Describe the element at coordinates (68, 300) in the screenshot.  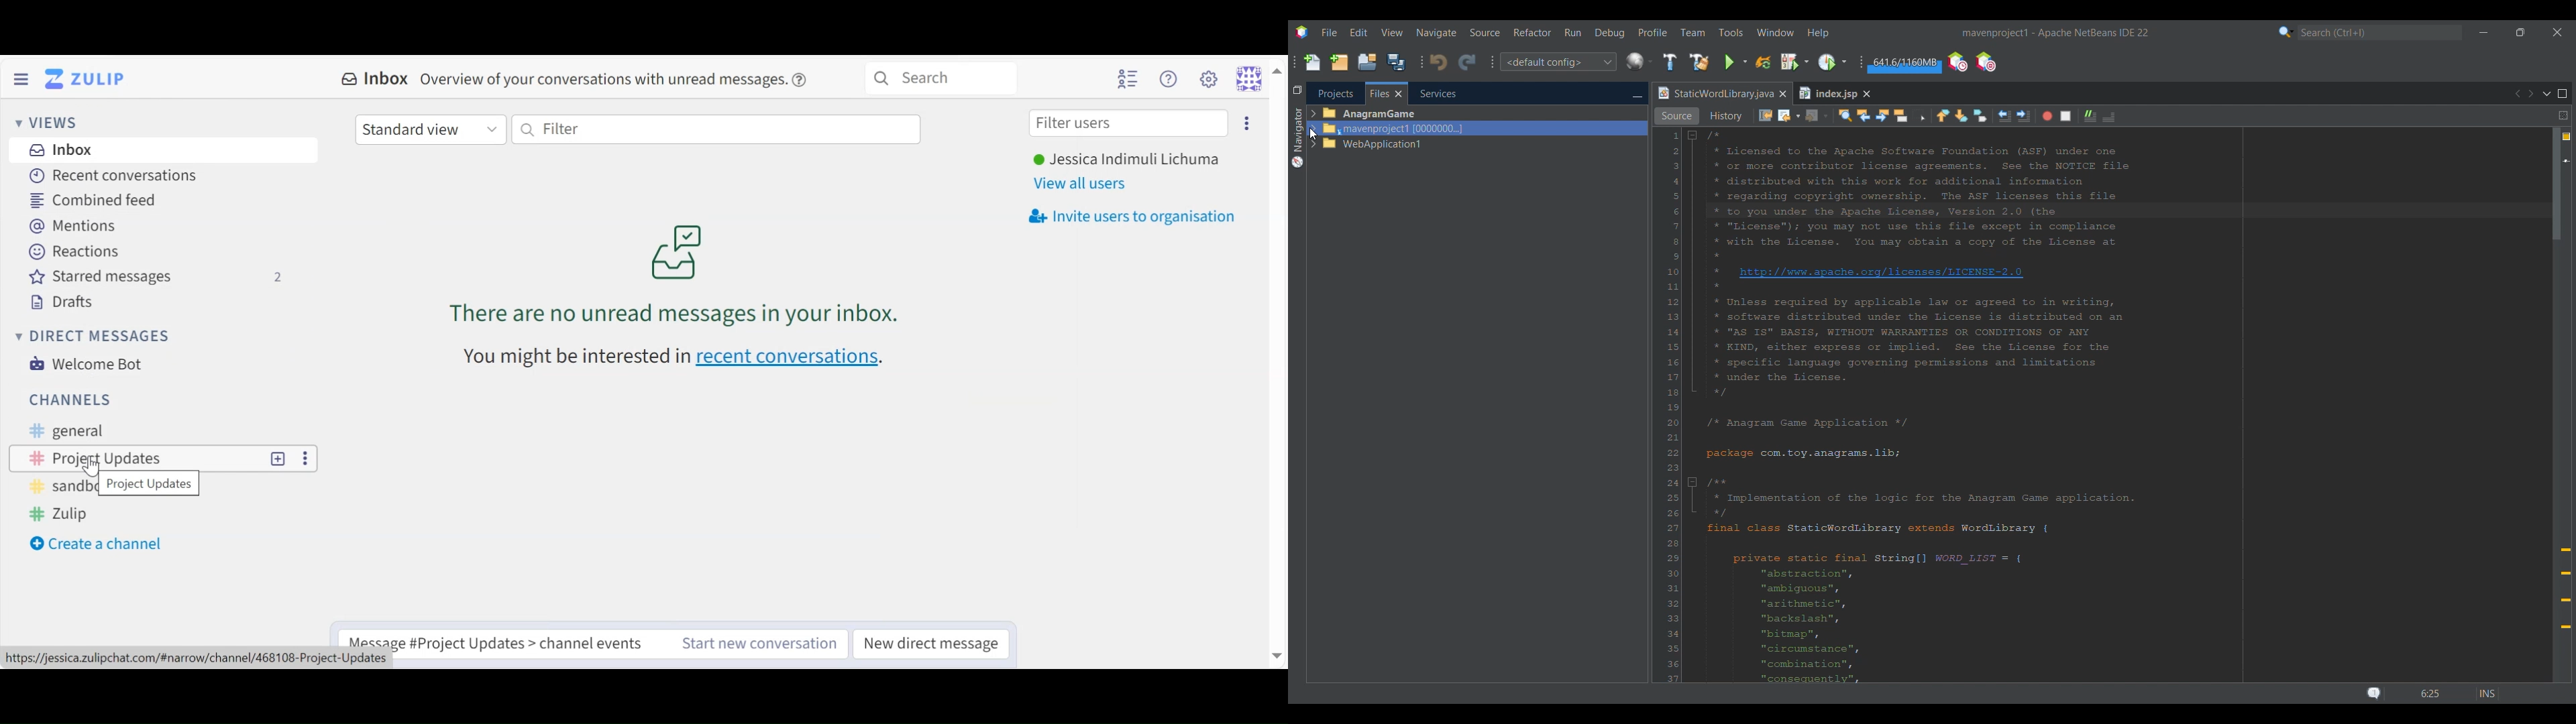
I see `Drafts` at that location.